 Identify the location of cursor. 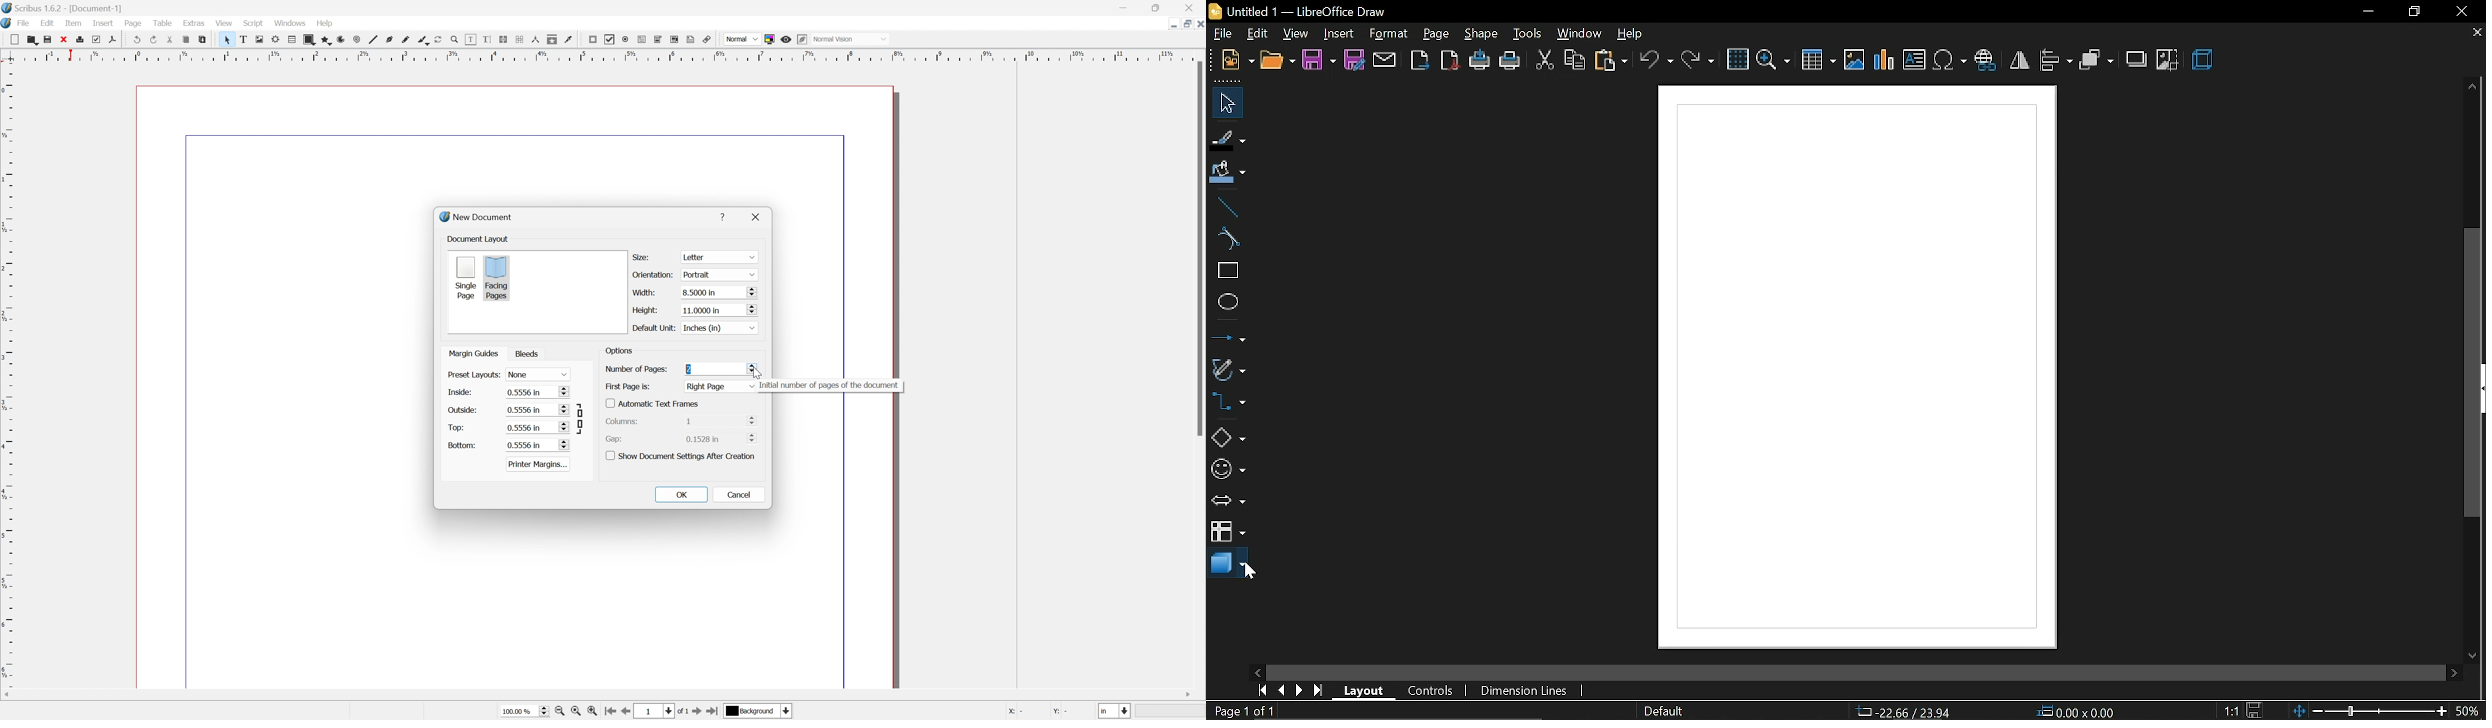
(755, 371).